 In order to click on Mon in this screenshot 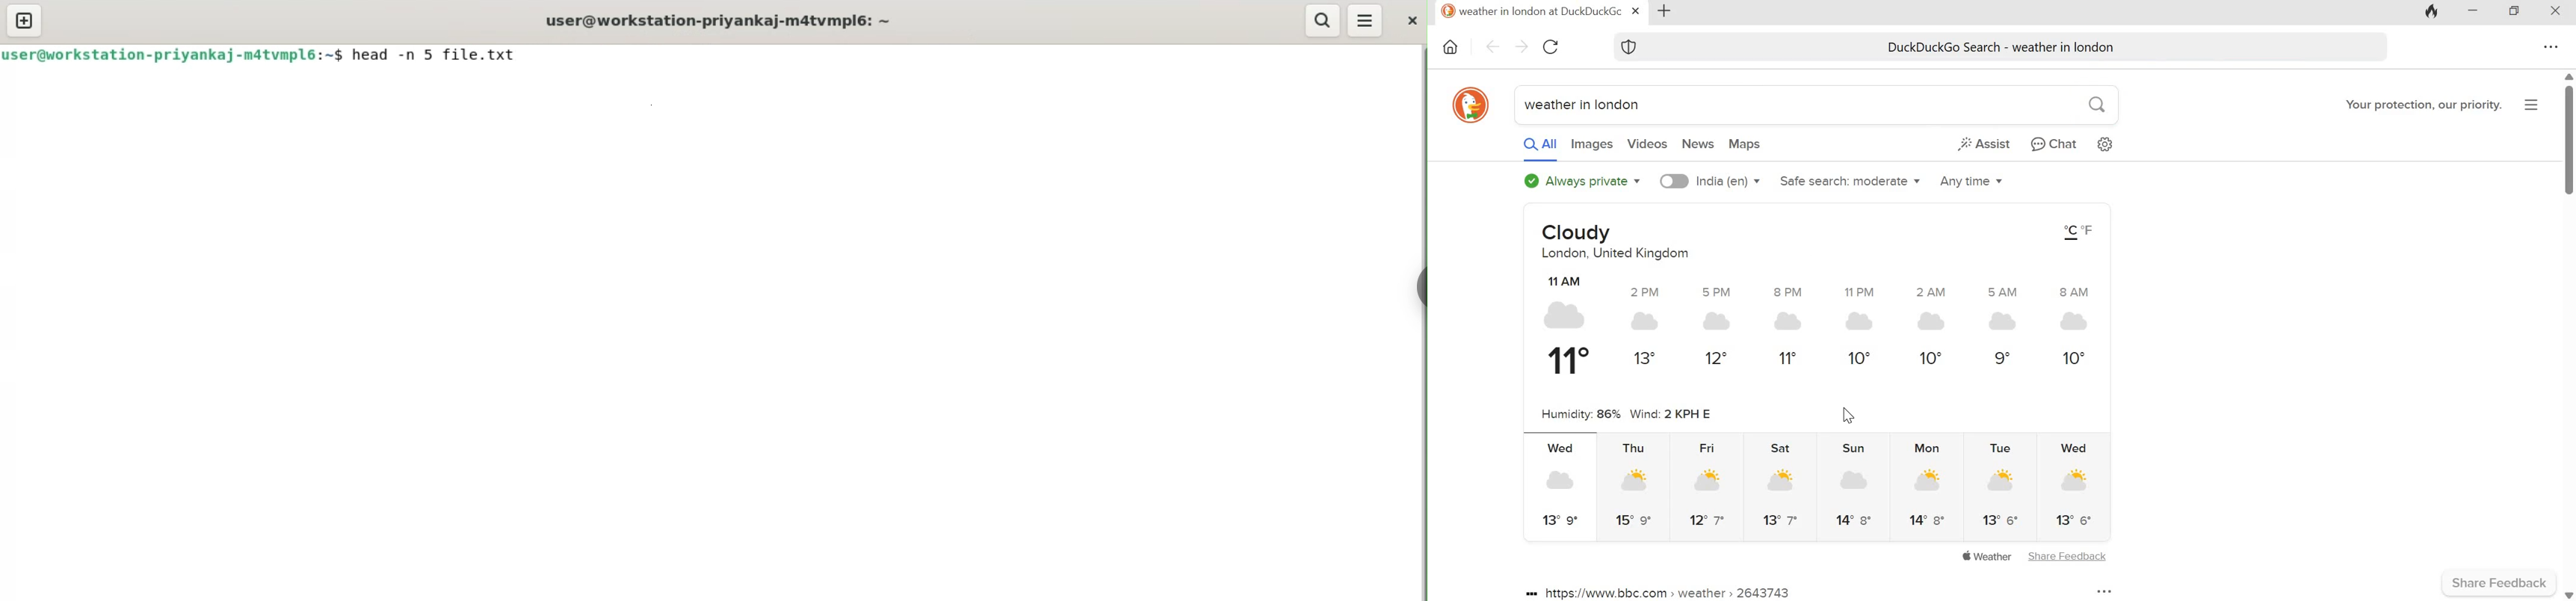, I will do `click(1927, 448)`.